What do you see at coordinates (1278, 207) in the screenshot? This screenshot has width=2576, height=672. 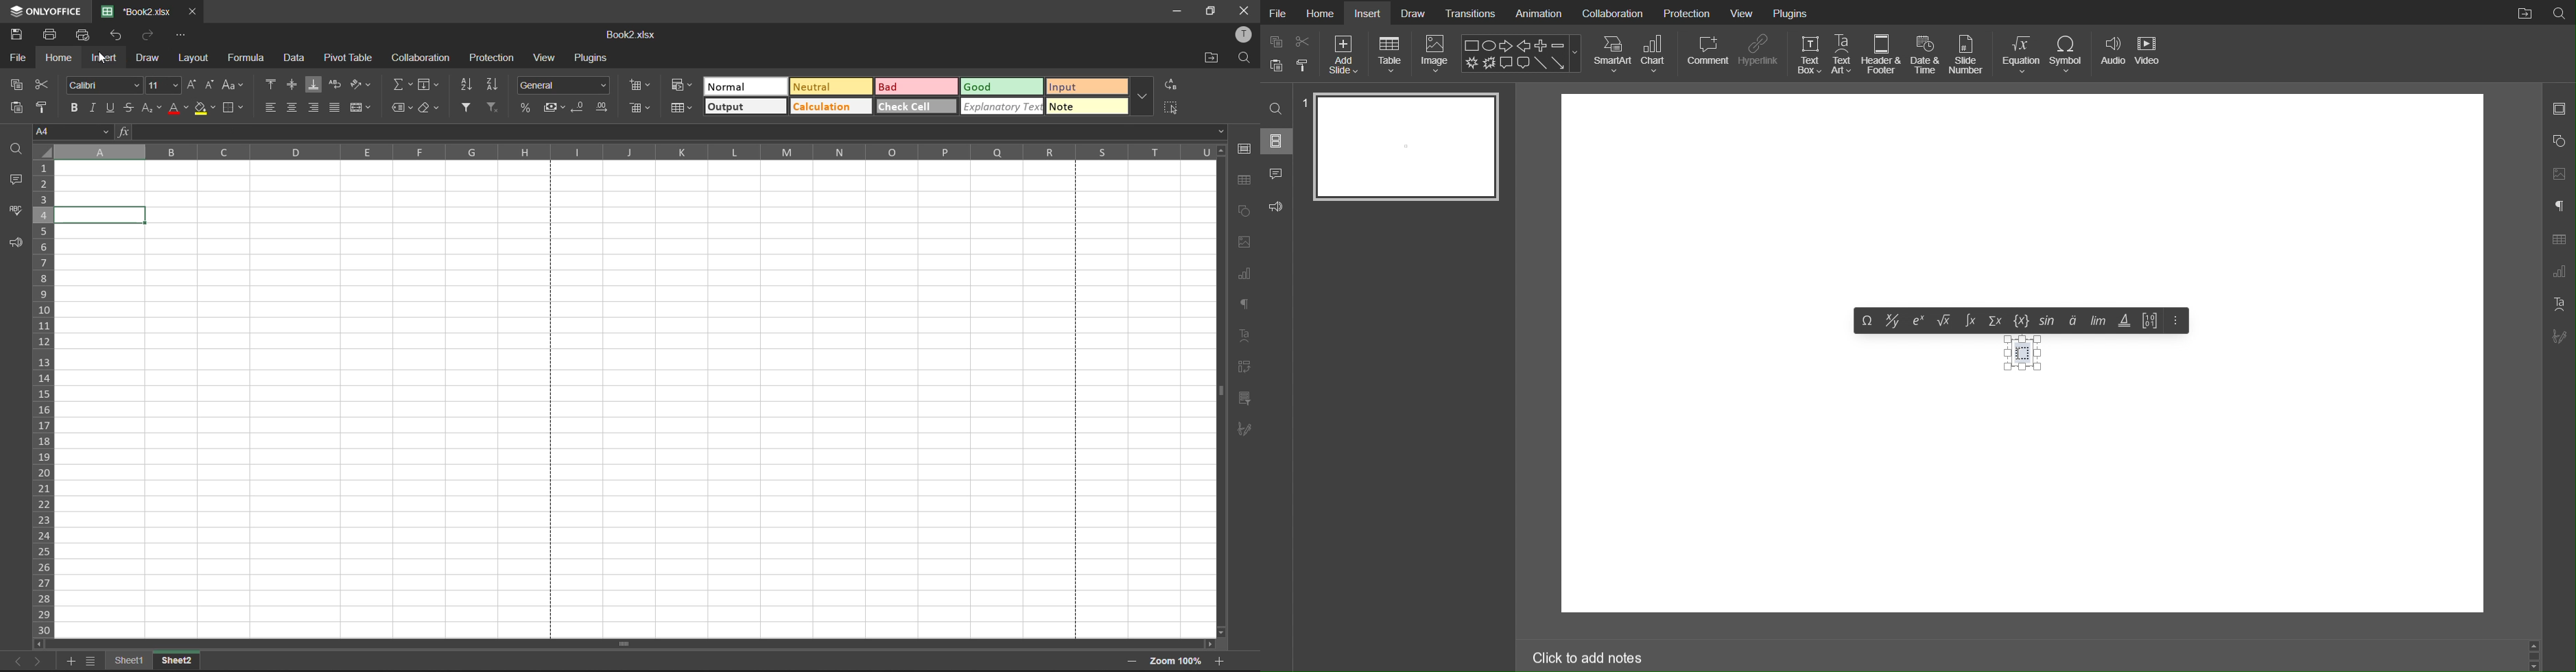 I see `Feedback and Support` at bounding box center [1278, 207].